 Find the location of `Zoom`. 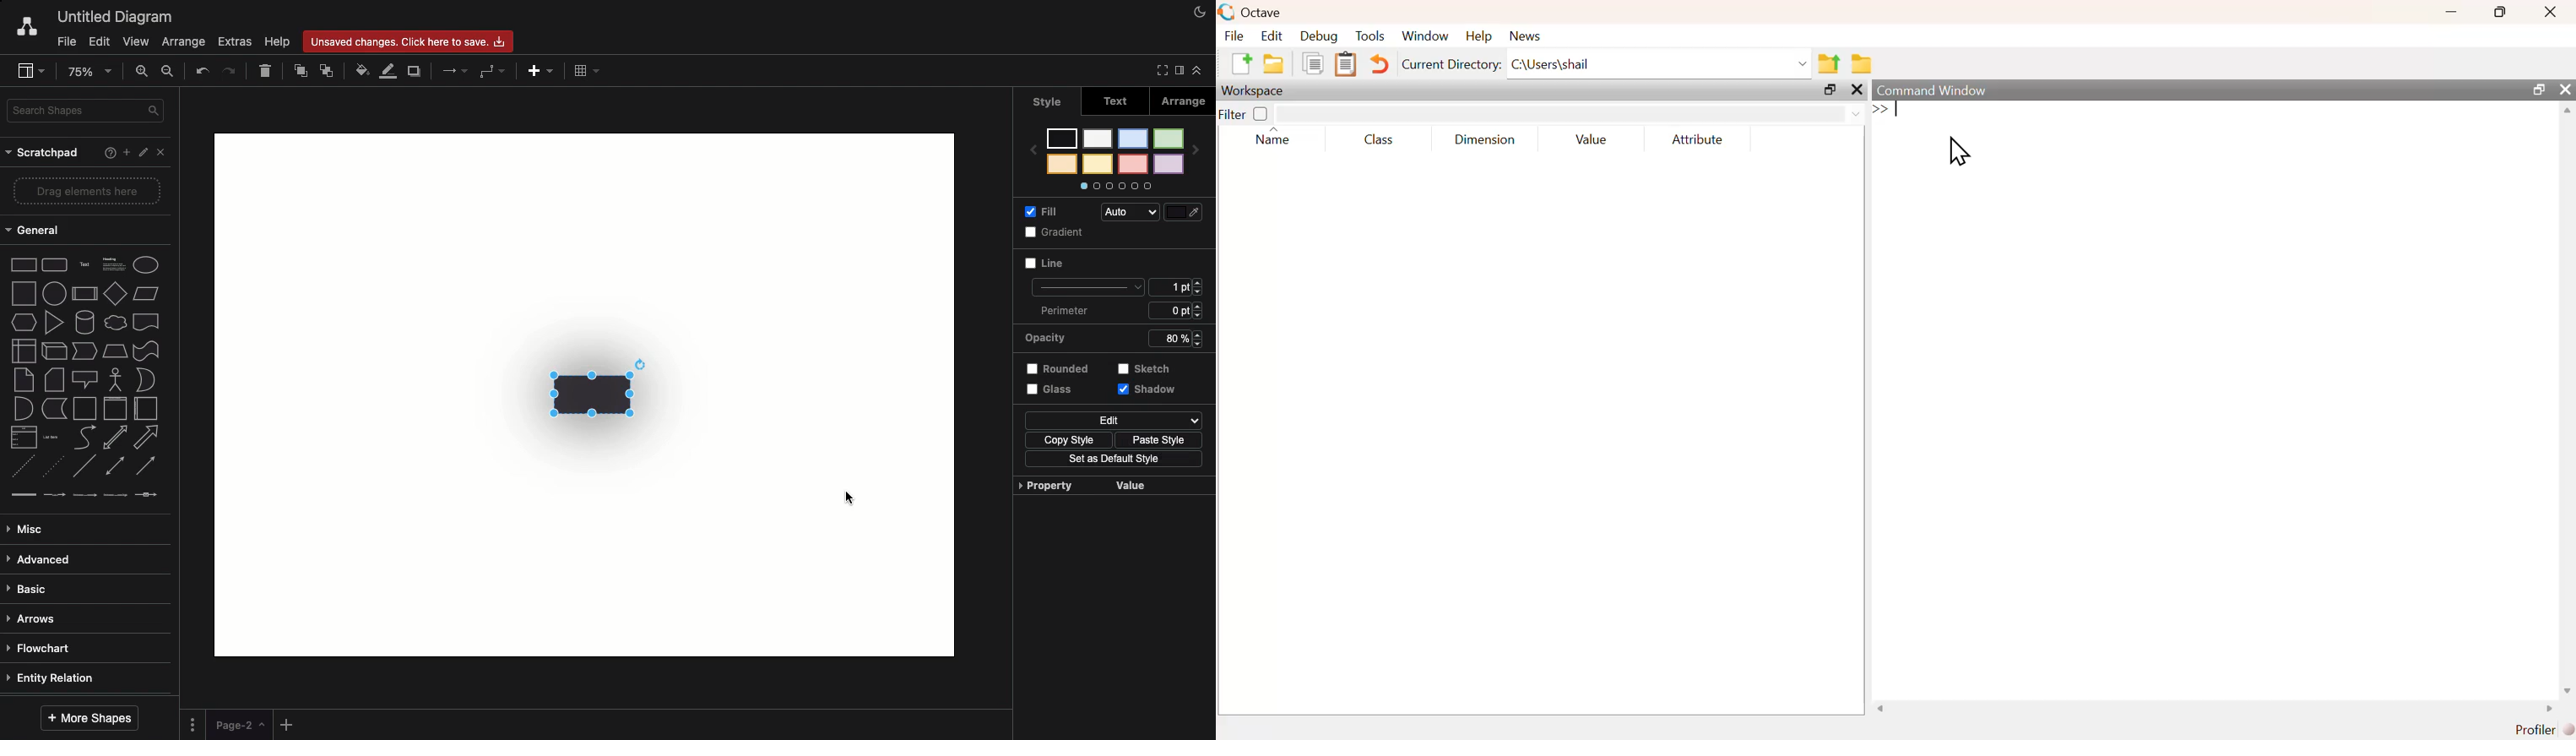

Zoom is located at coordinates (89, 72).